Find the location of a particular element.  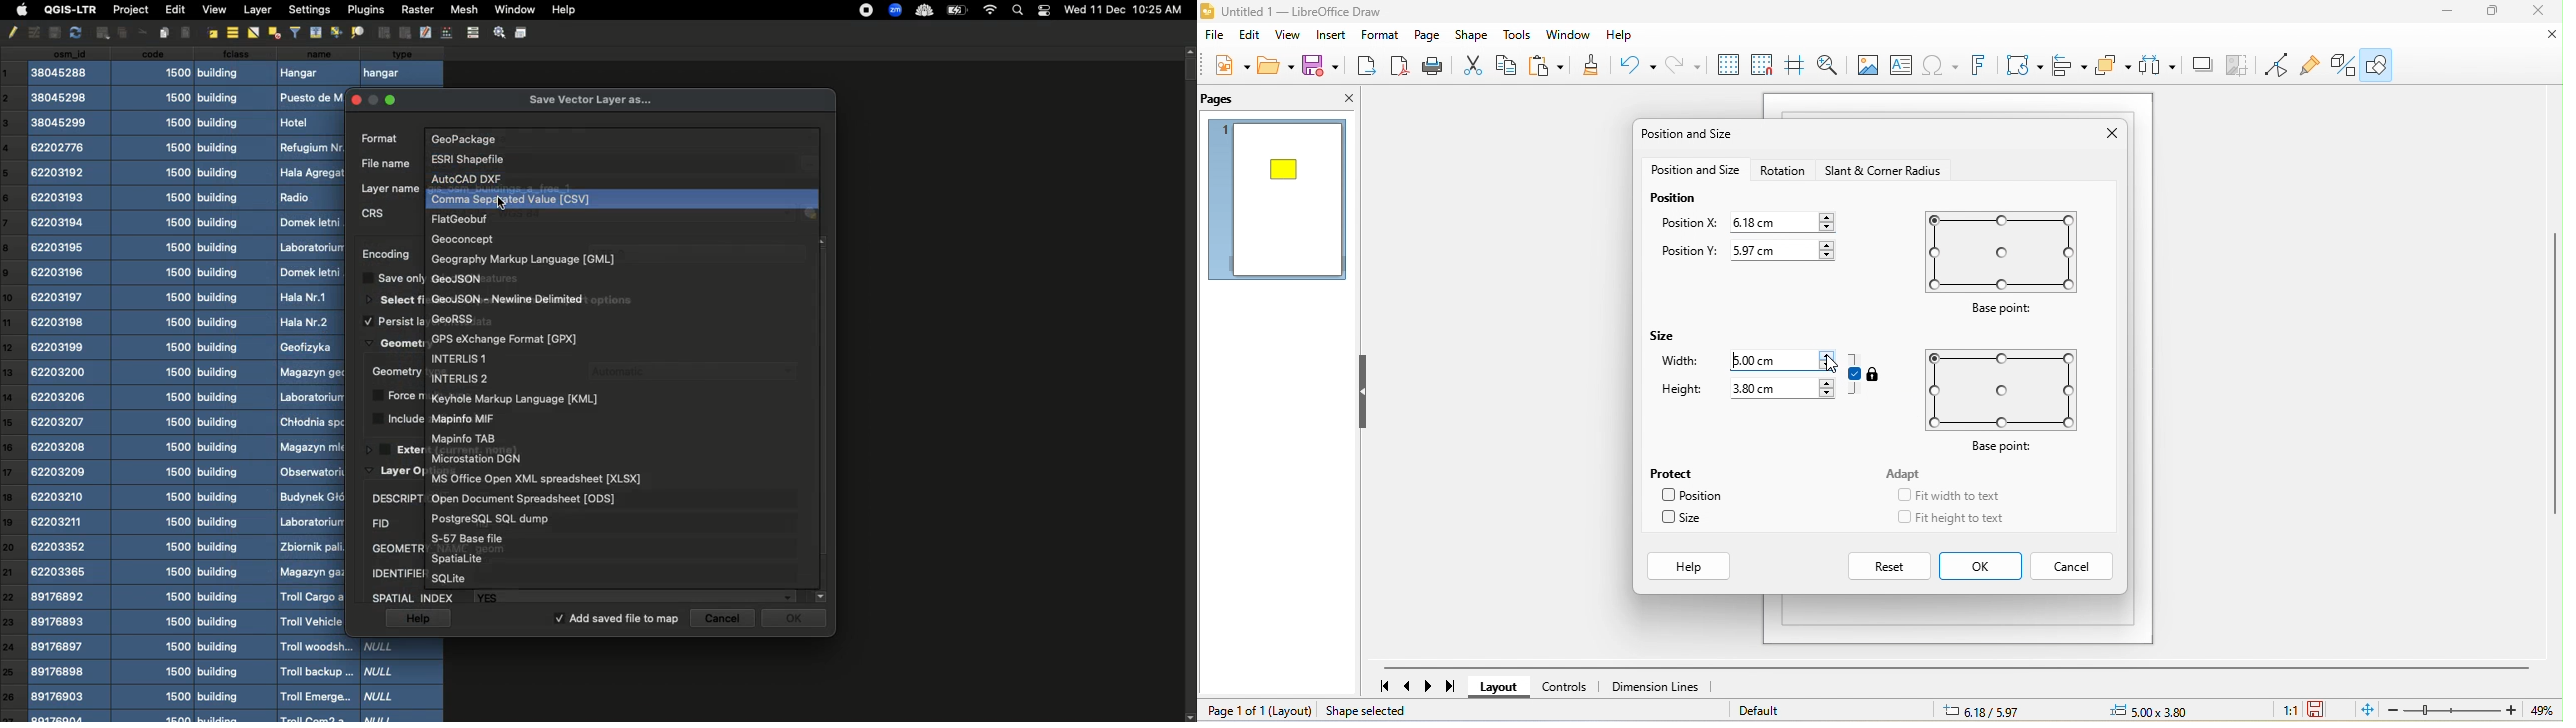

copy is located at coordinates (52, 32).